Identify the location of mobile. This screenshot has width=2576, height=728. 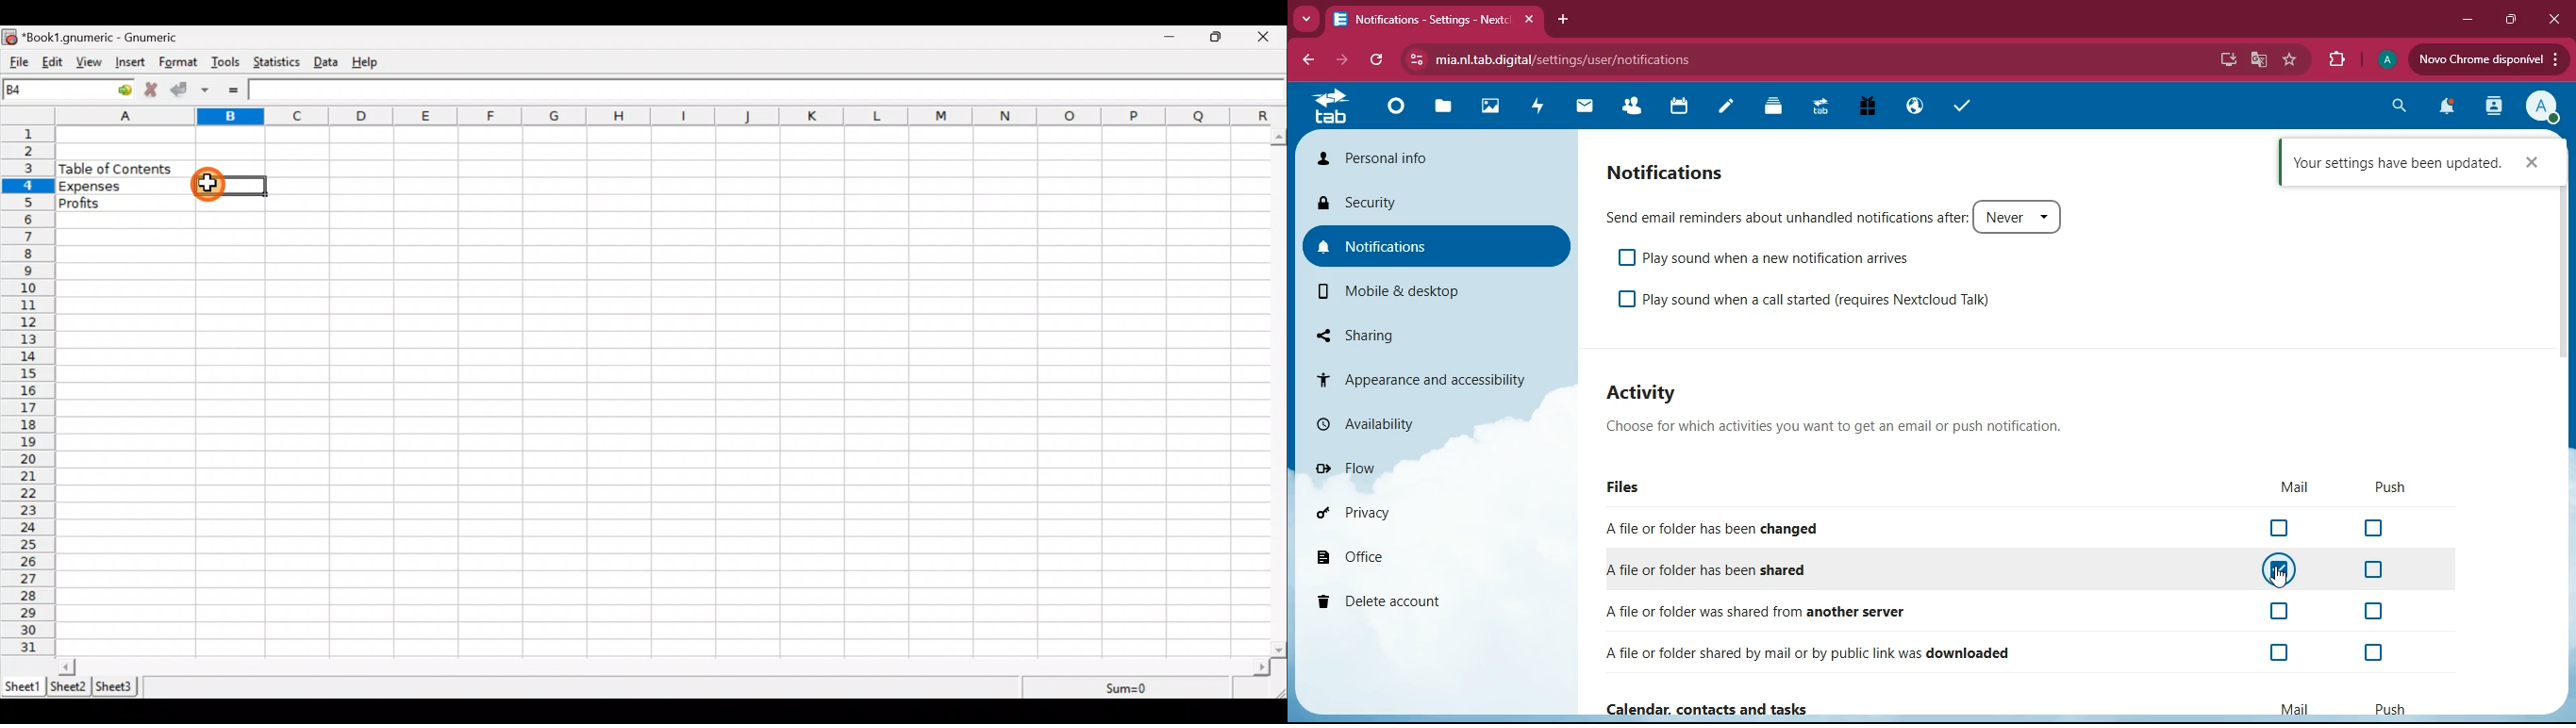
(1412, 290).